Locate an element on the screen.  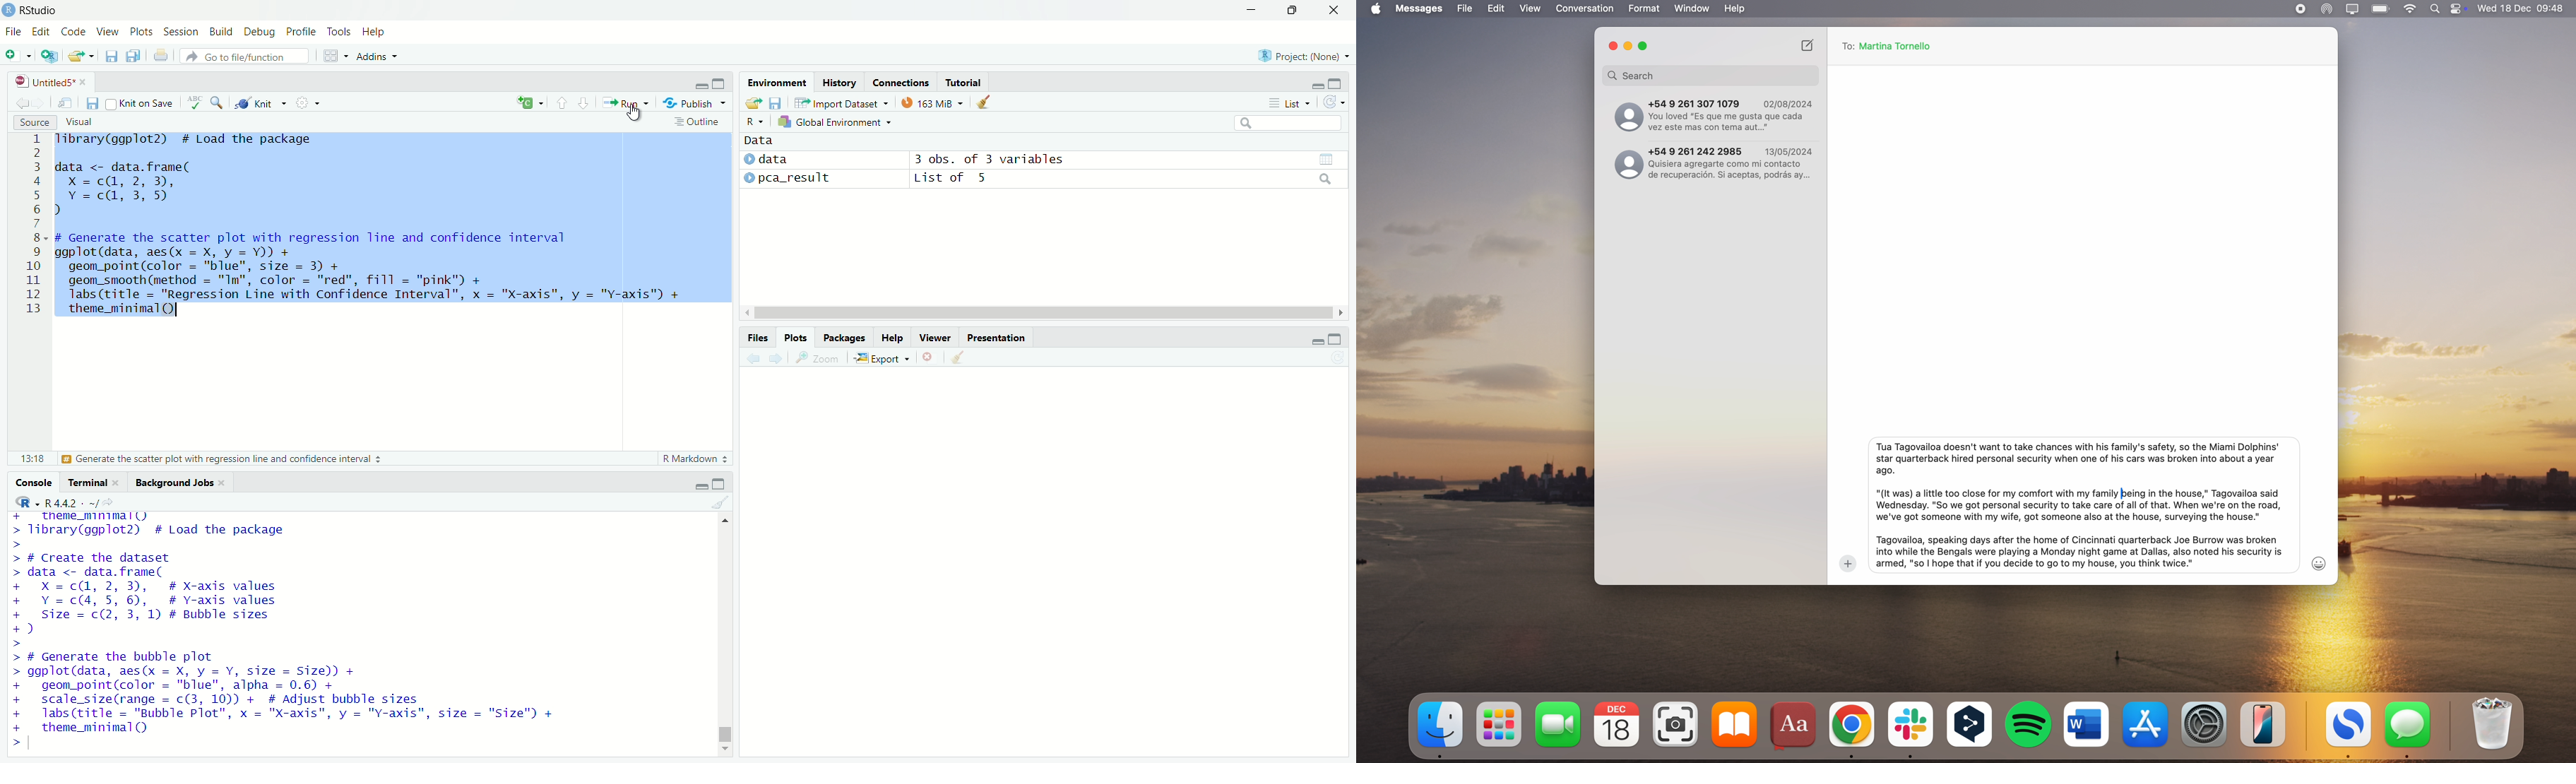
View is located at coordinates (107, 32).